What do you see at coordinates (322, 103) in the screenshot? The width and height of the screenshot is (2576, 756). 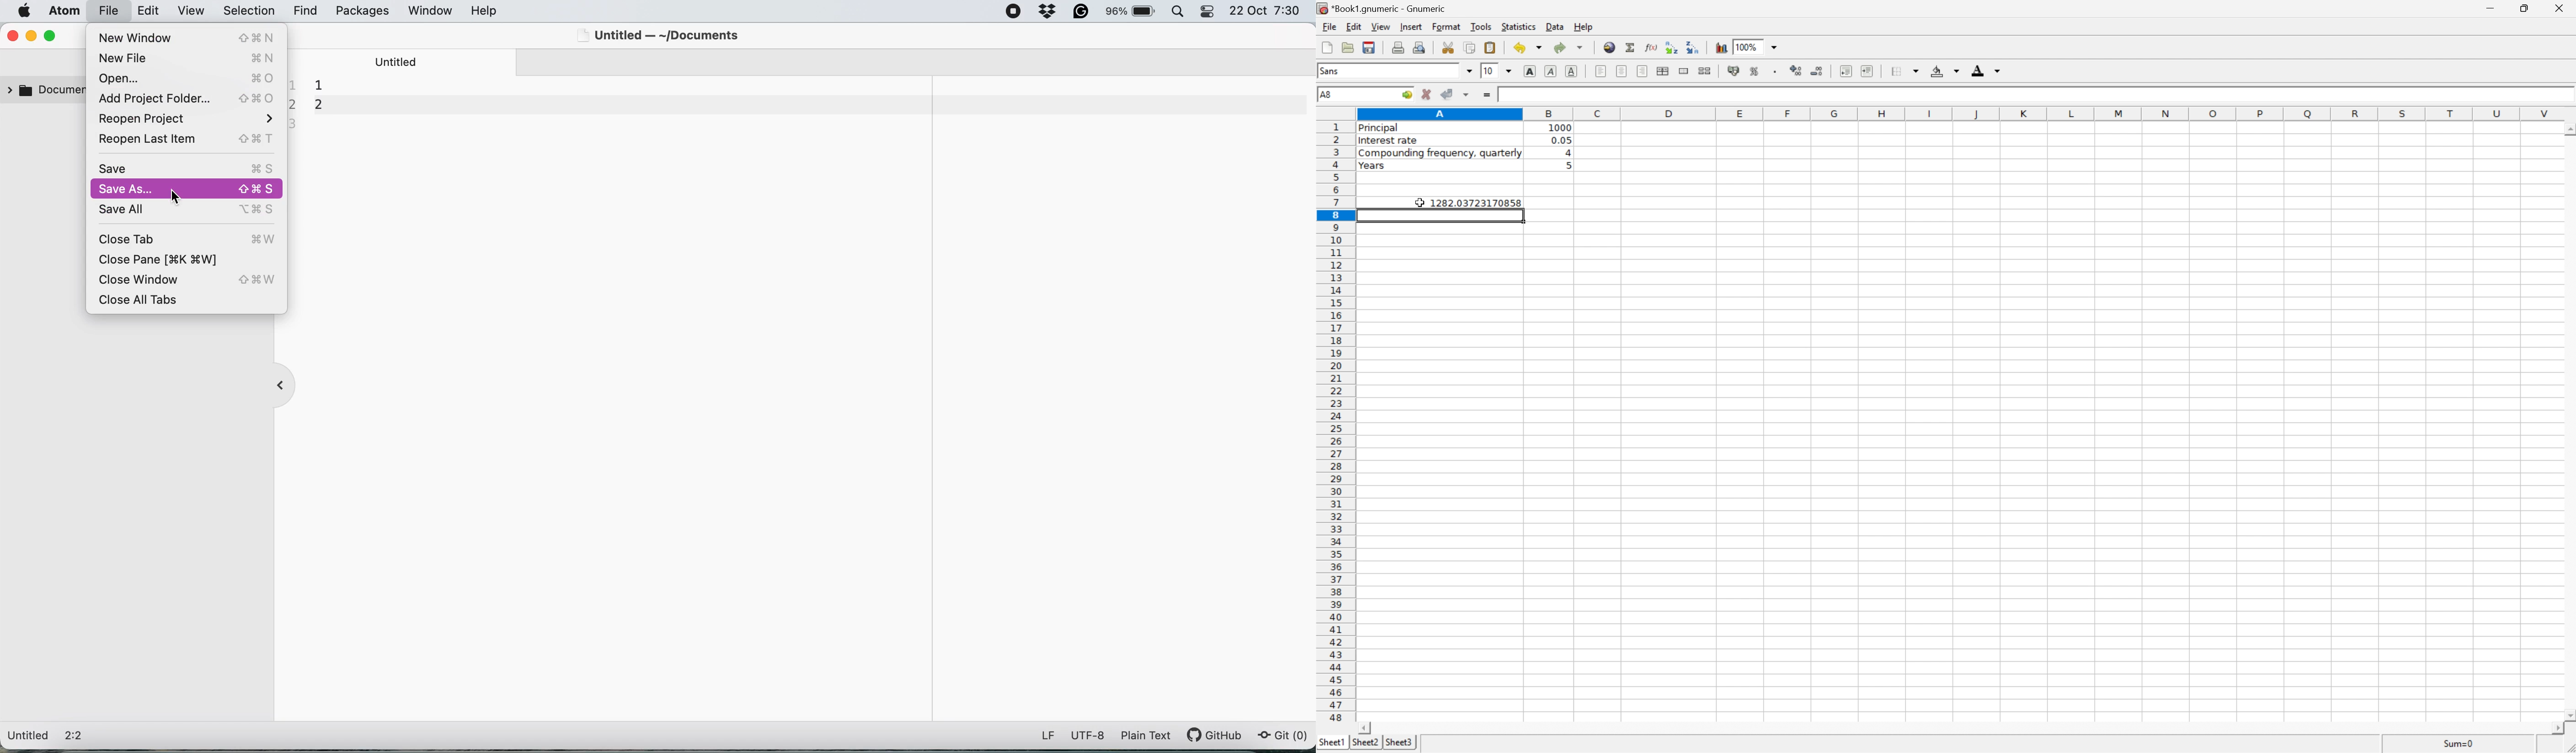 I see `document contents` at bounding box center [322, 103].